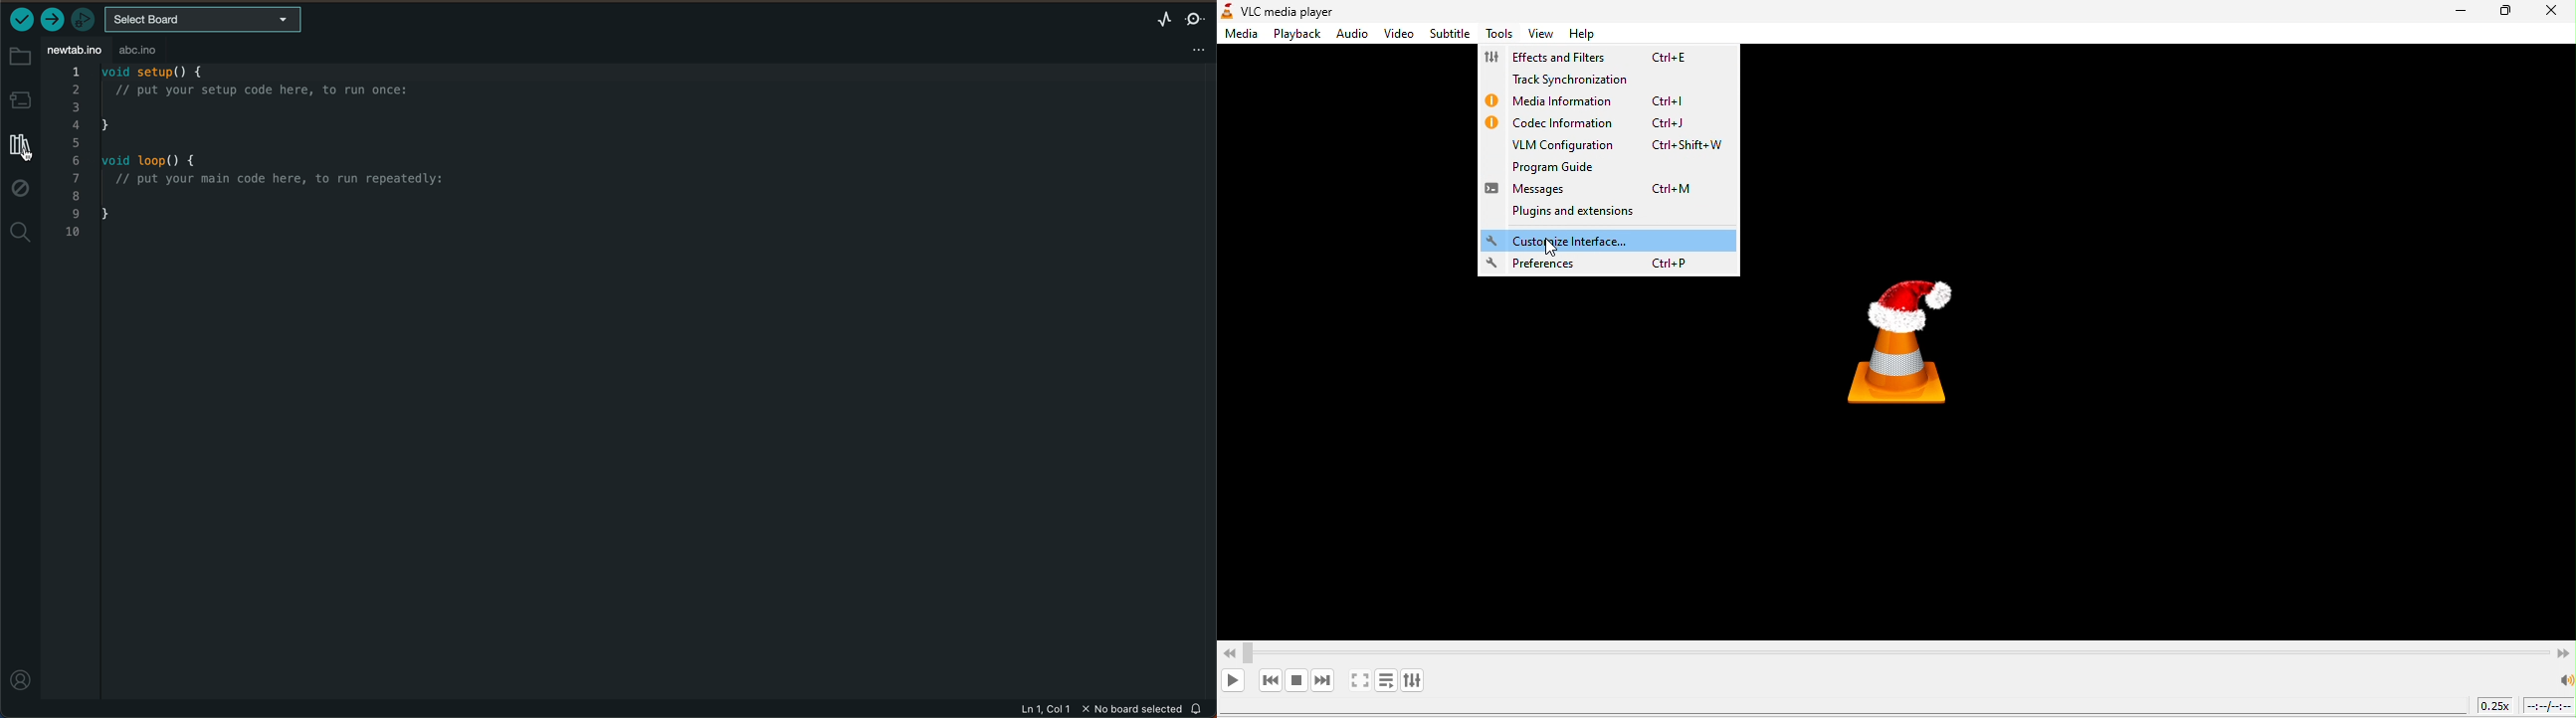  Describe the element at coordinates (150, 50) in the screenshot. I see `abc` at that location.